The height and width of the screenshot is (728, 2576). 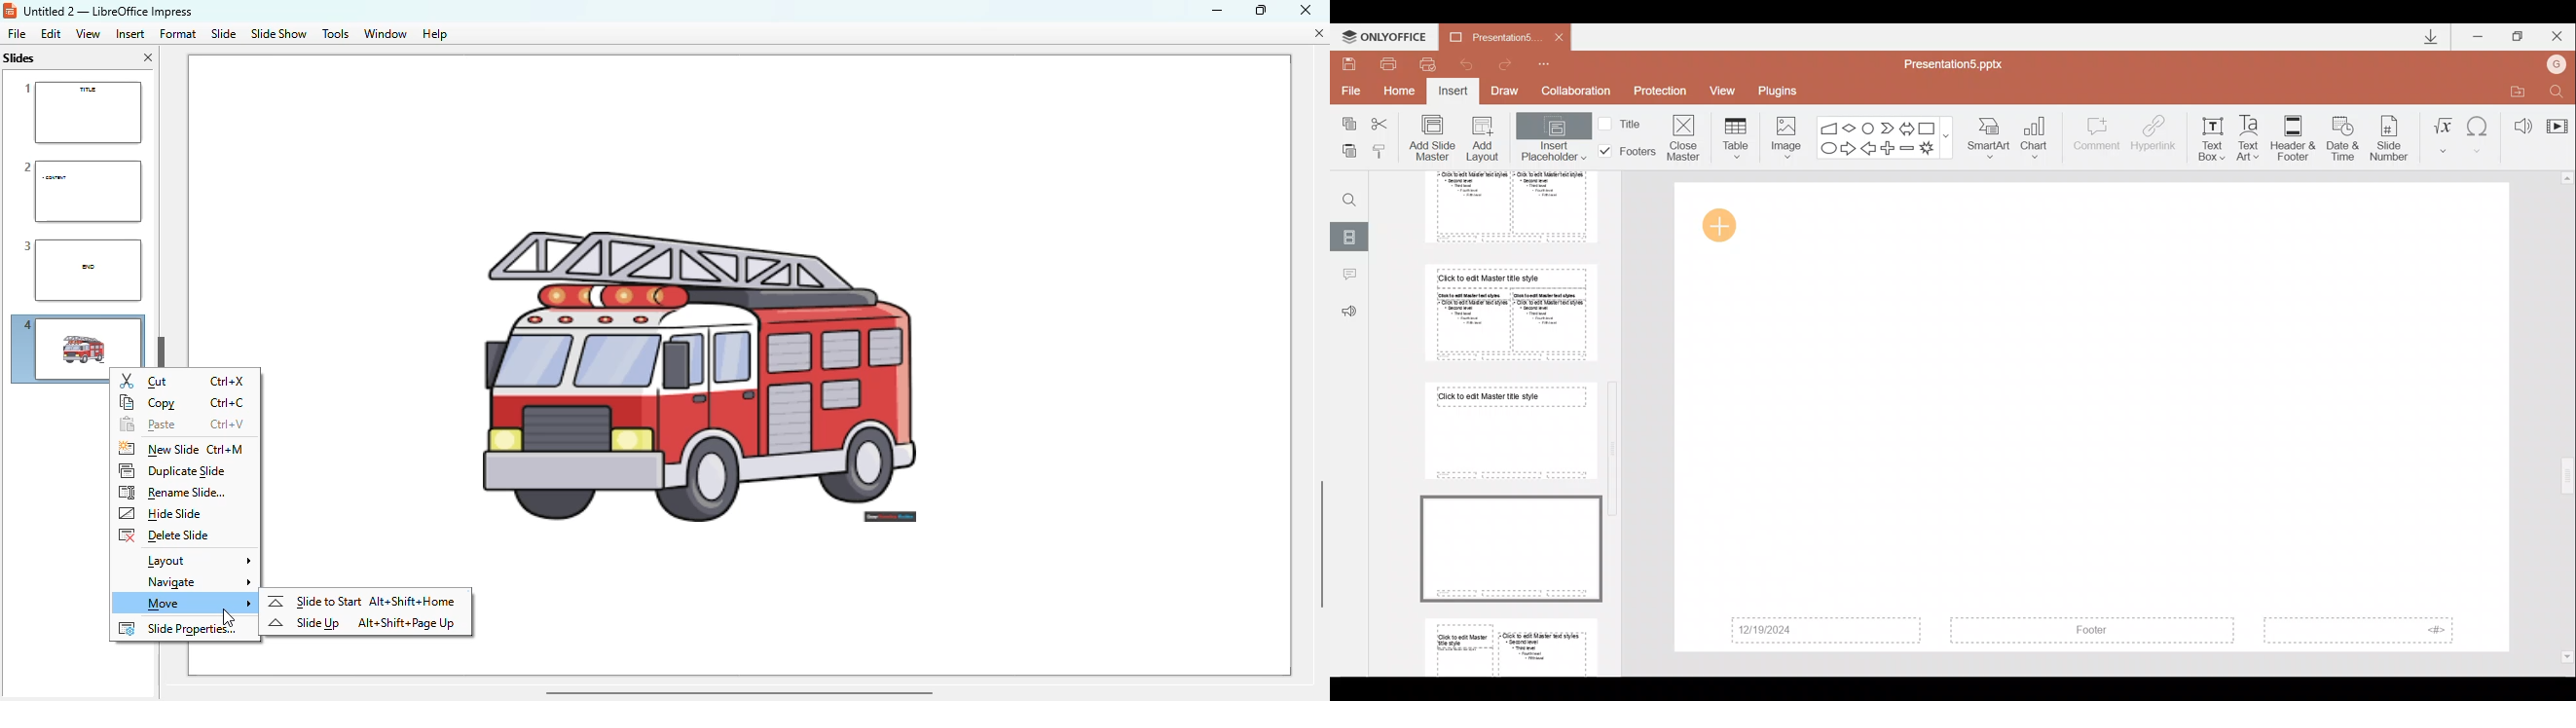 I want to click on shortcut for paste, so click(x=228, y=424).